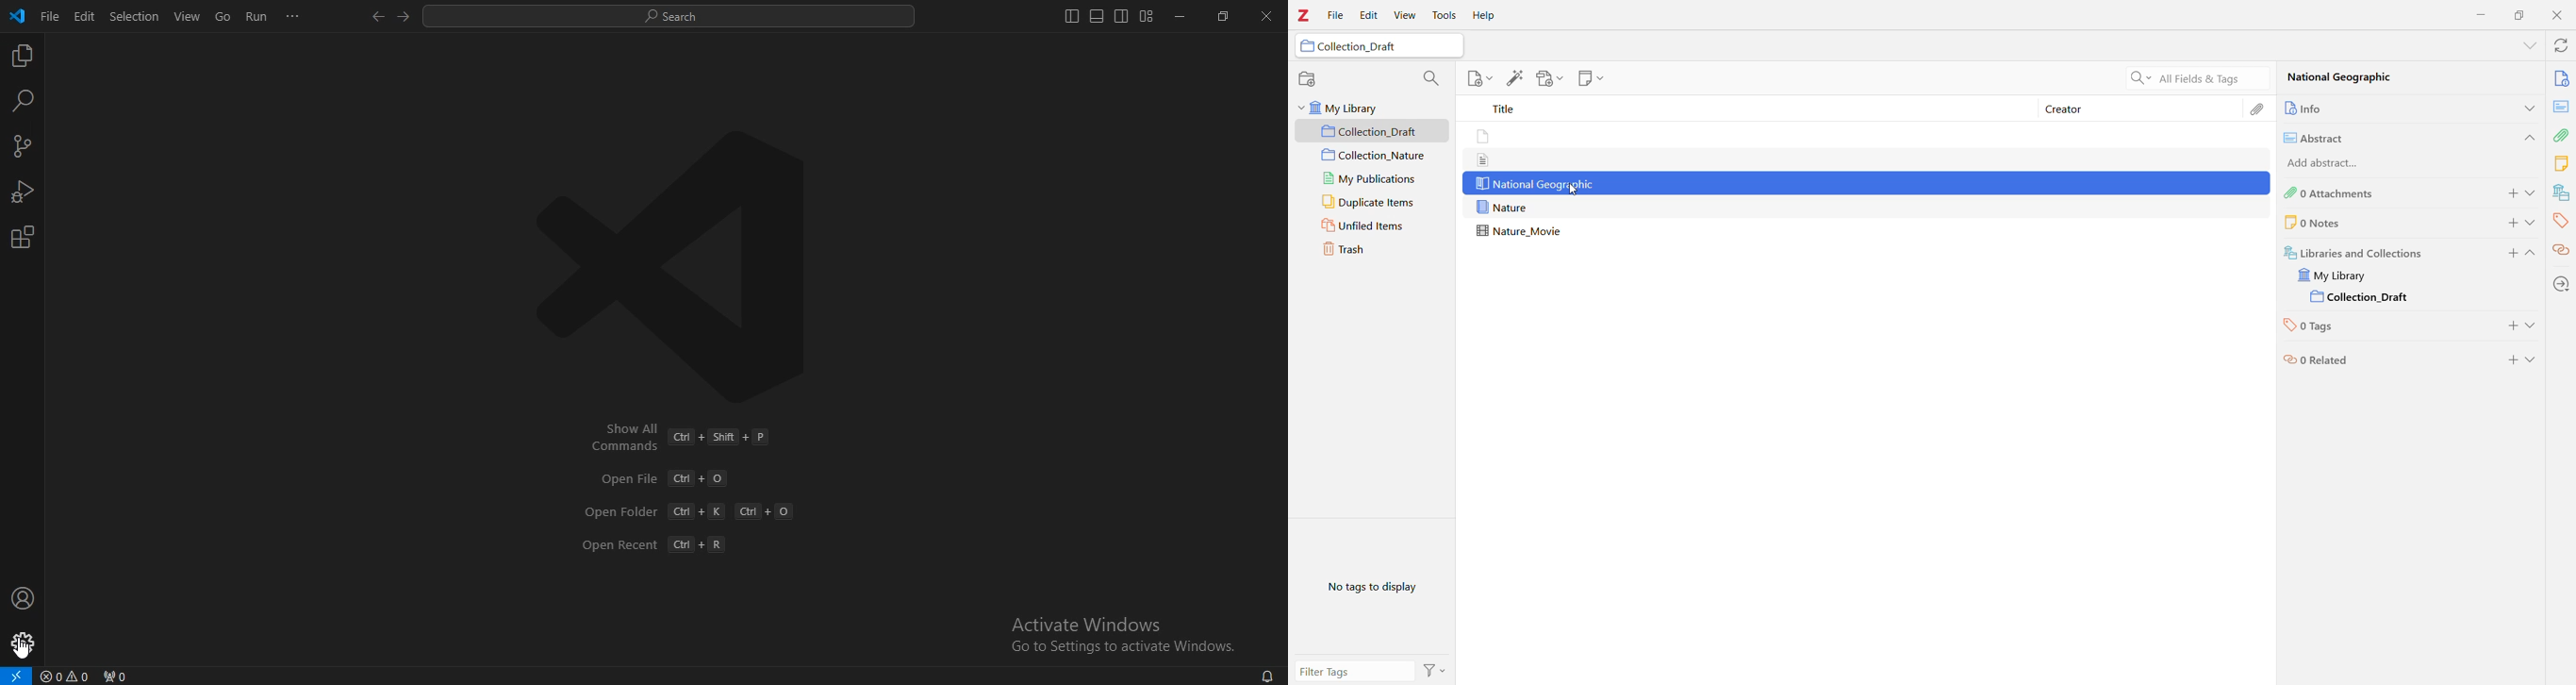 The height and width of the screenshot is (700, 2576). What do you see at coordinates (1407, 15) in the screenshot?
I see `View` at bounding box center [1407, 15].